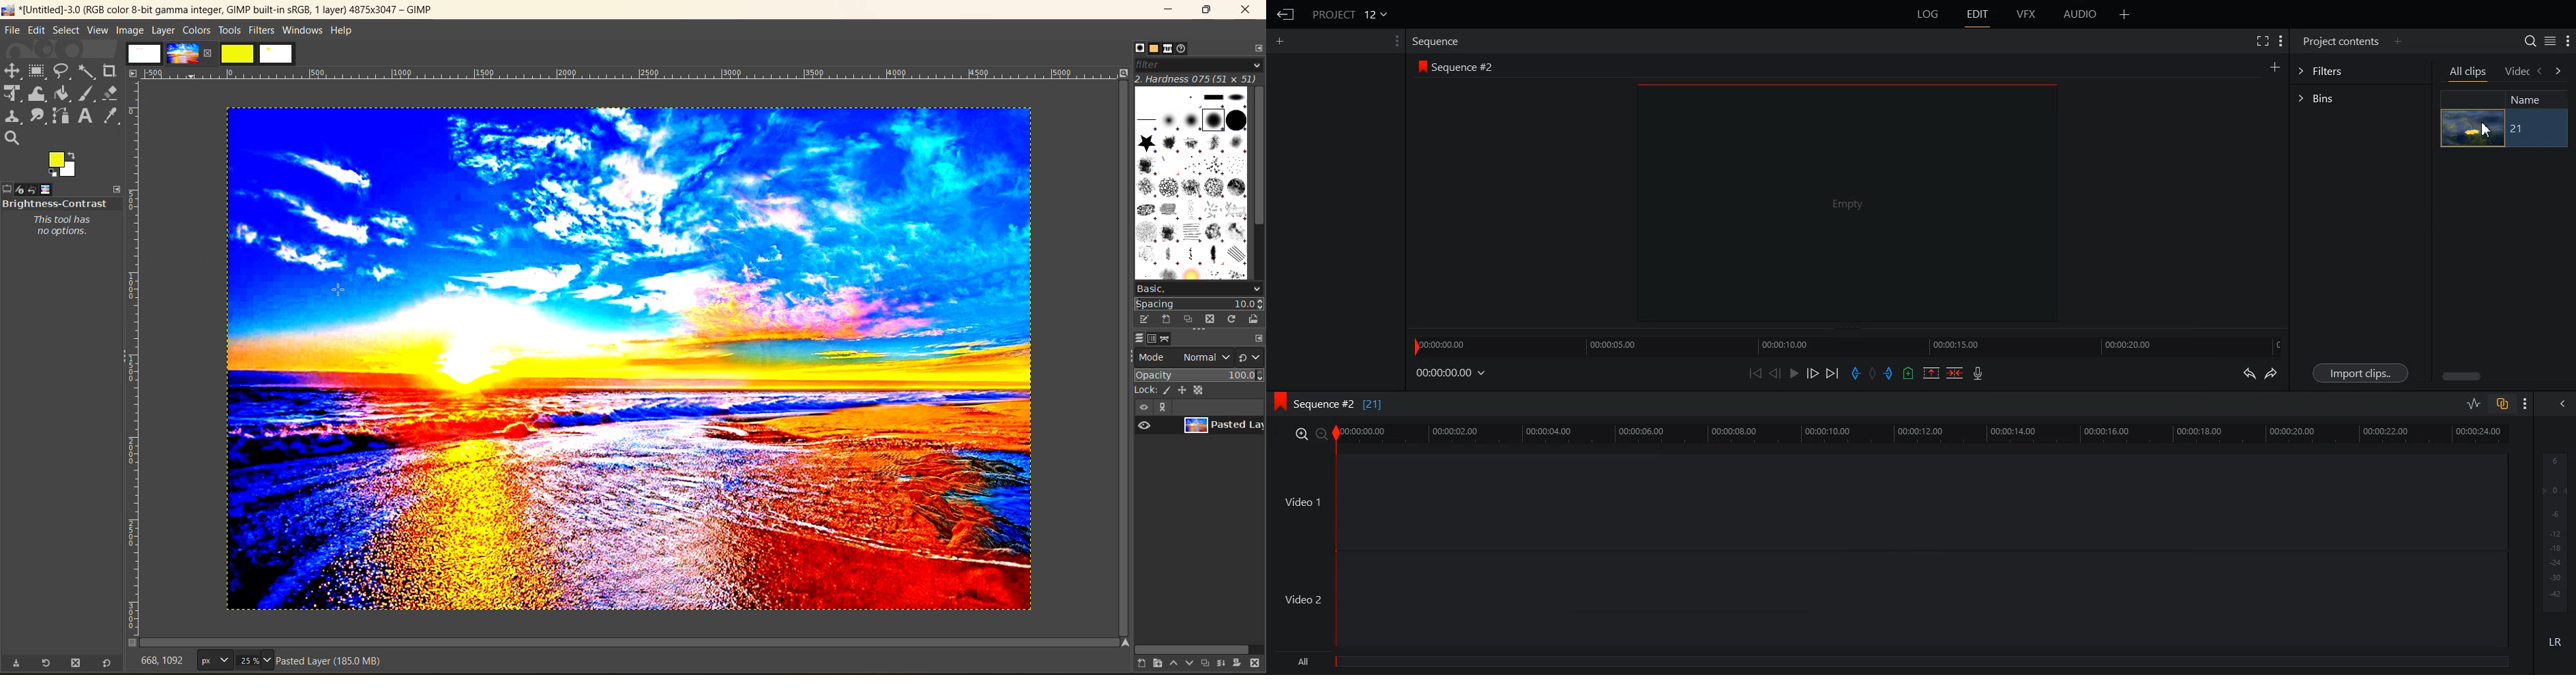 This screenshot has width=2576, height=700. What do you see at coordinates (1235, 322) in the screenshot?
I see `refresh brush` at bounding box center [1235, 322].